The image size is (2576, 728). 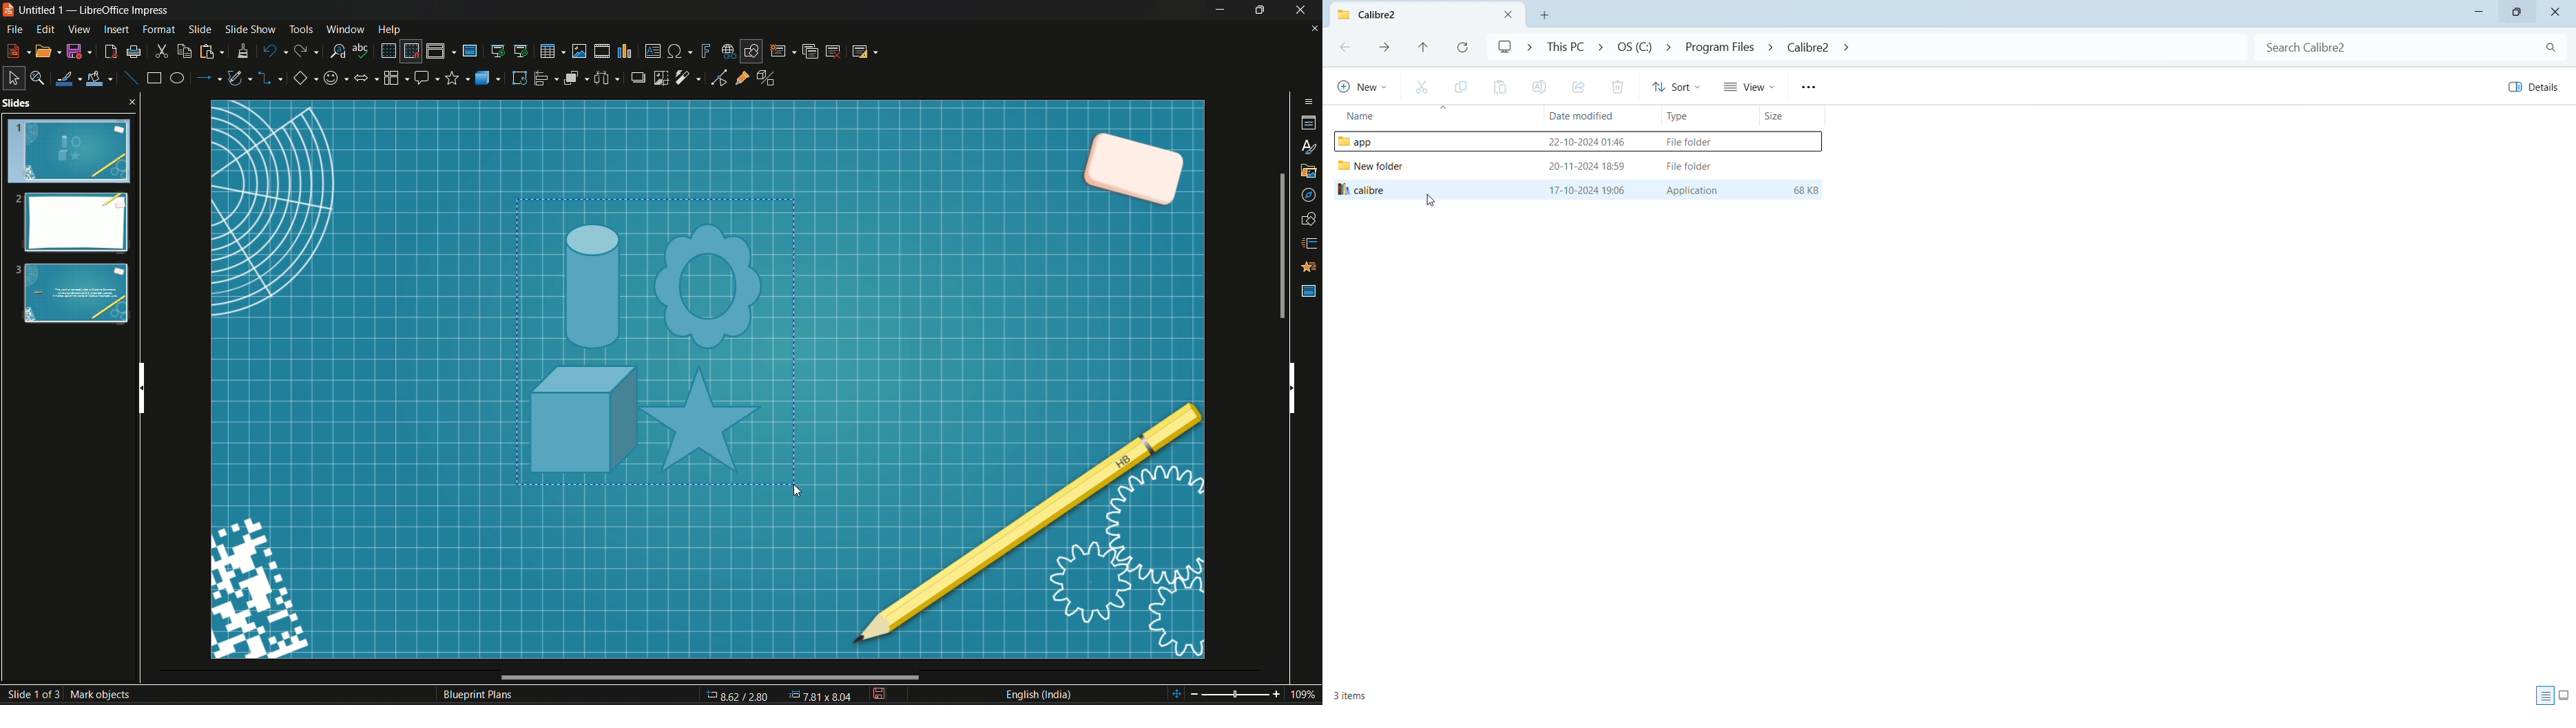 What do you see at coordinates (497, 50) in the screenshot?
I see `start from first slide` at bounding box center [497, 50].